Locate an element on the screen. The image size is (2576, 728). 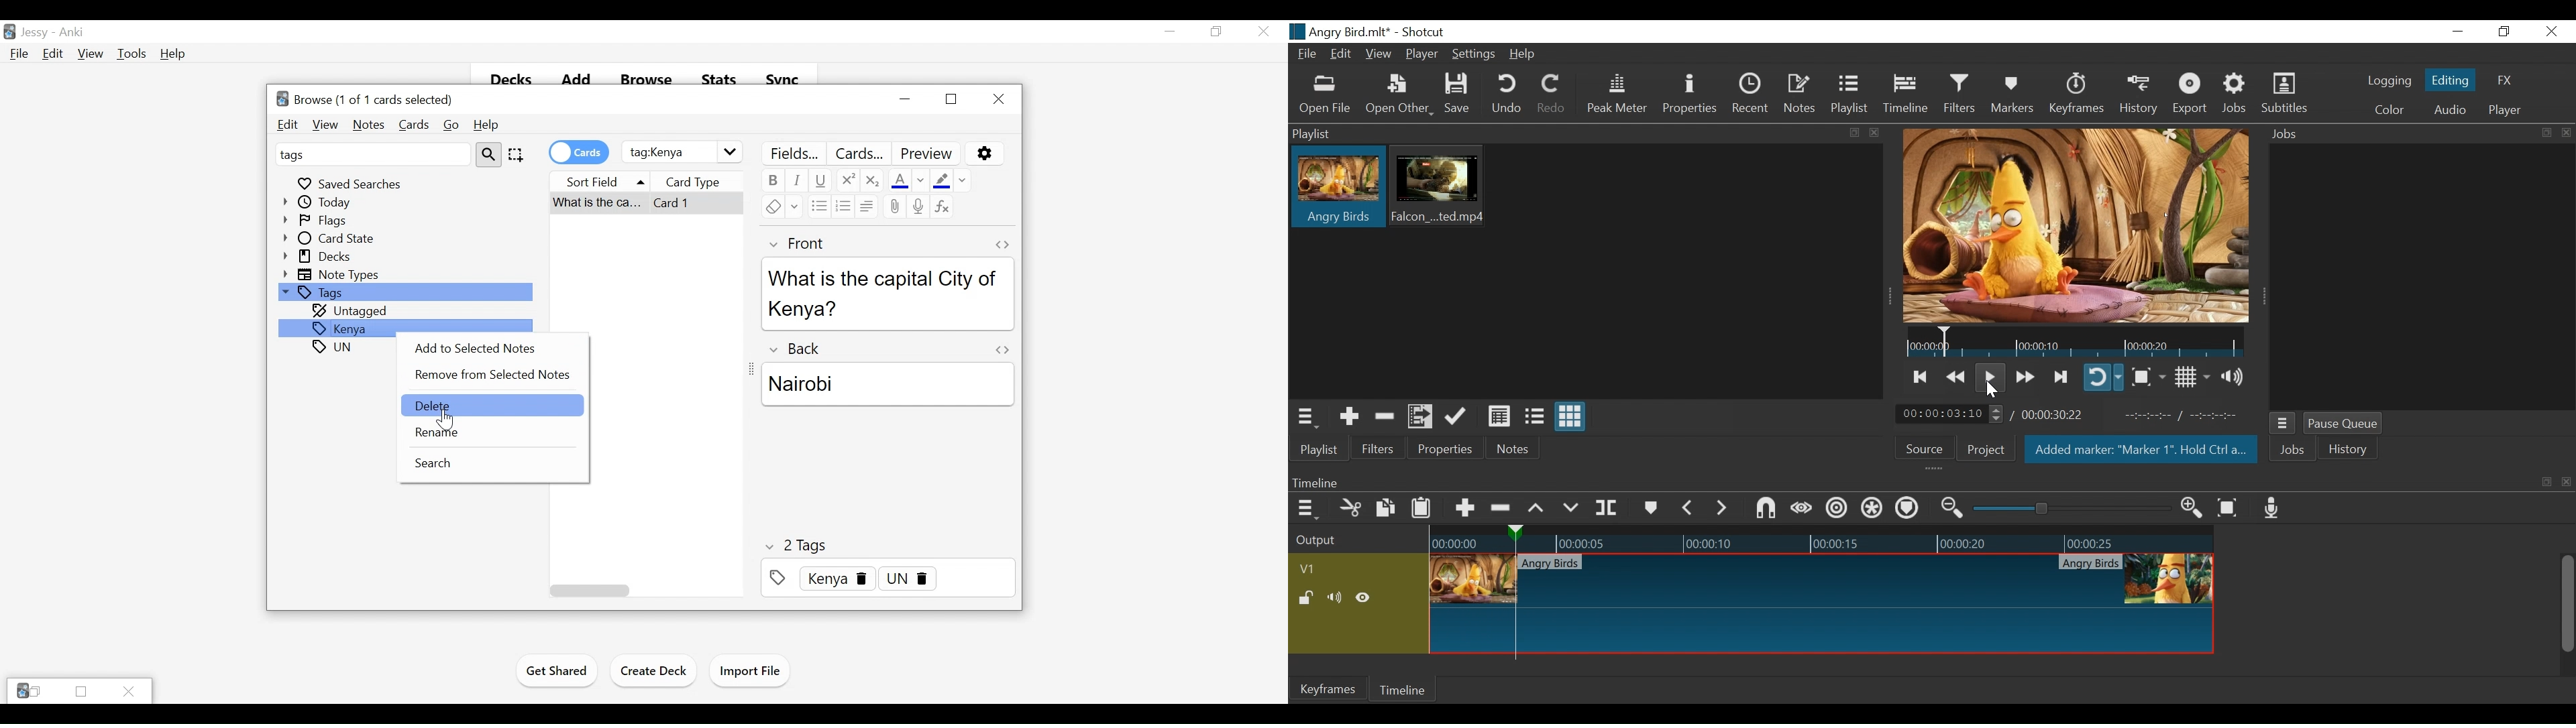
Open File is located at coordinates (1328, 94).